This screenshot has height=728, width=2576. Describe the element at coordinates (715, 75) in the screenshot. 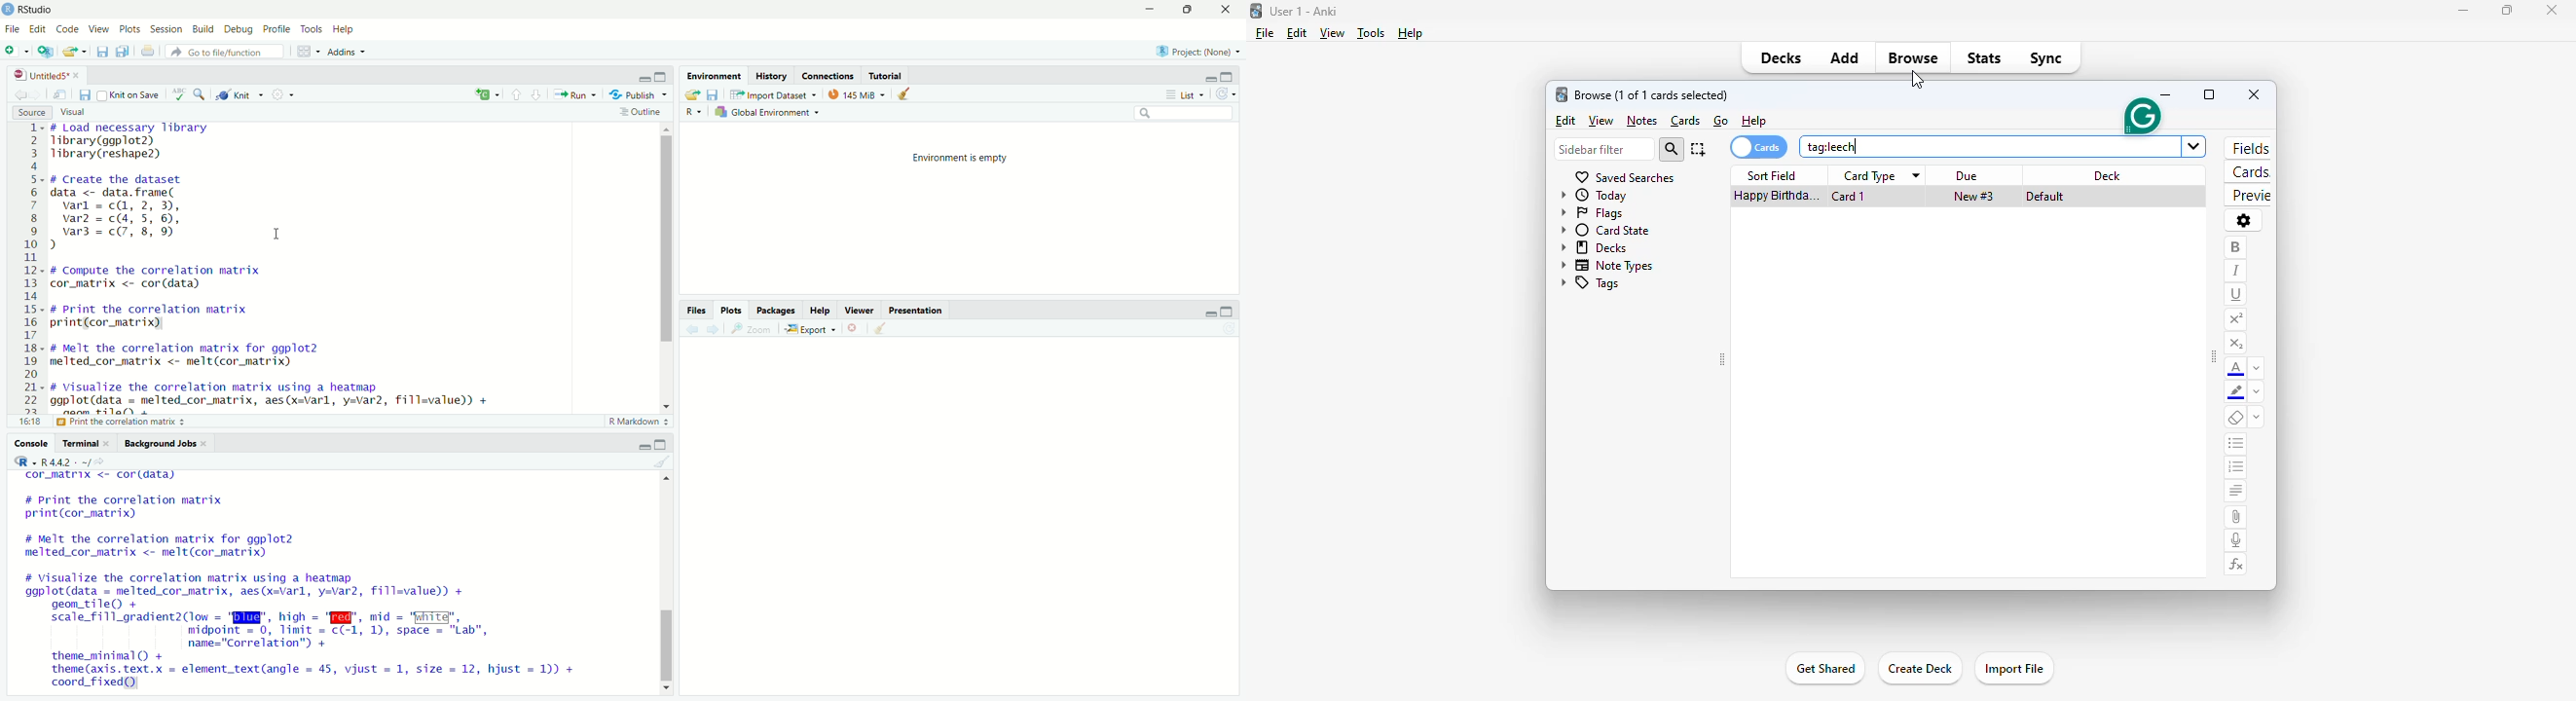

I see `environment` at that location.